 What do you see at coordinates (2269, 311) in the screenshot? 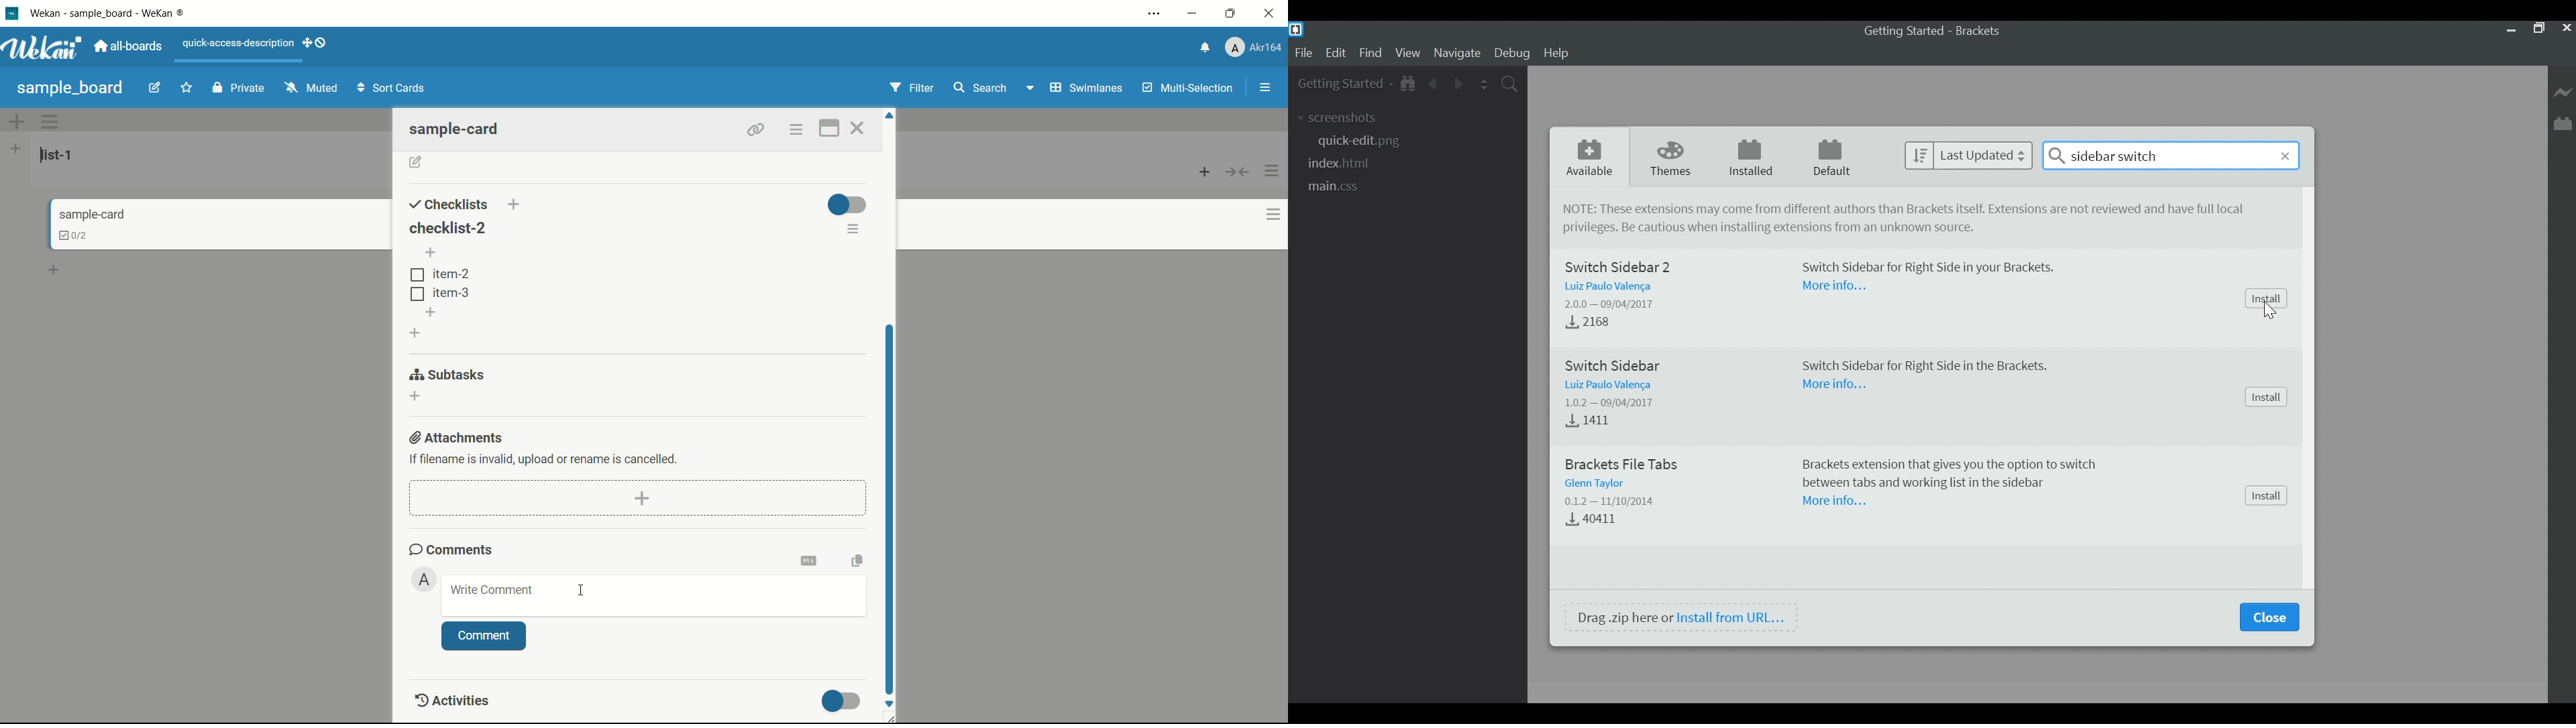
I see `cursor` at bounding box center [2269, 311].